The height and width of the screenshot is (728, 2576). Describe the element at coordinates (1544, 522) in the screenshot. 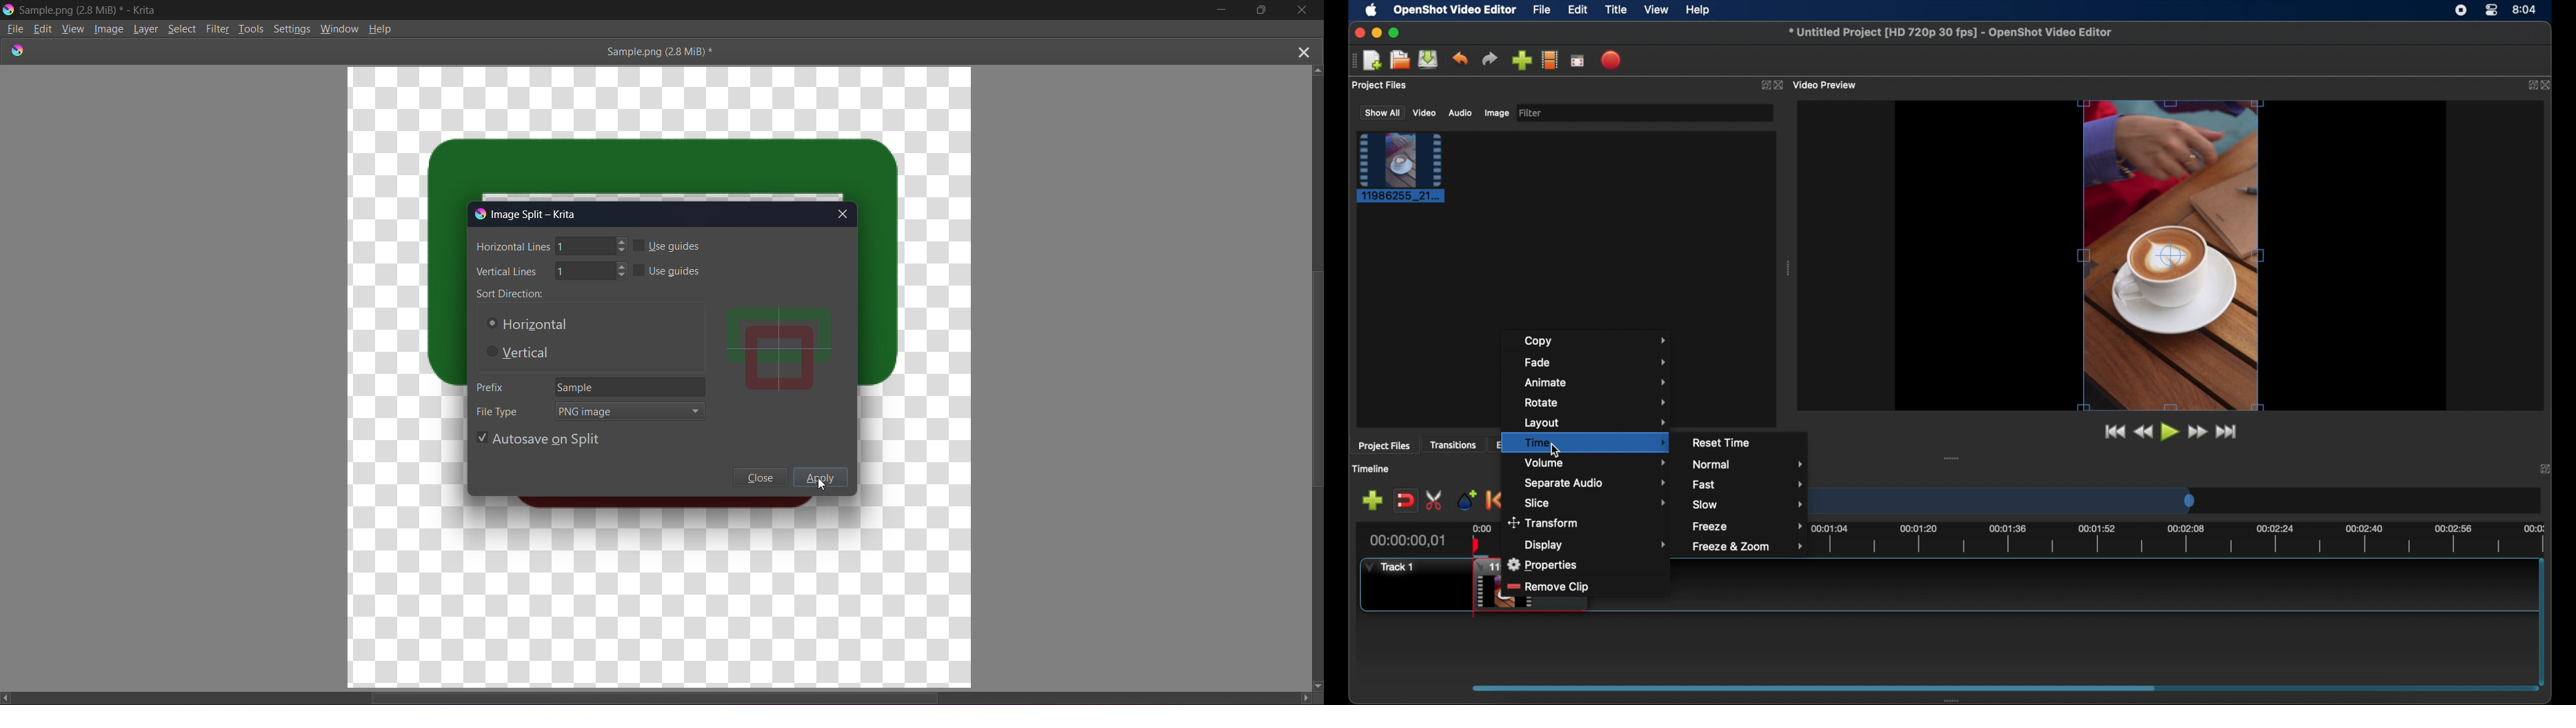

I see `transform` at that location.